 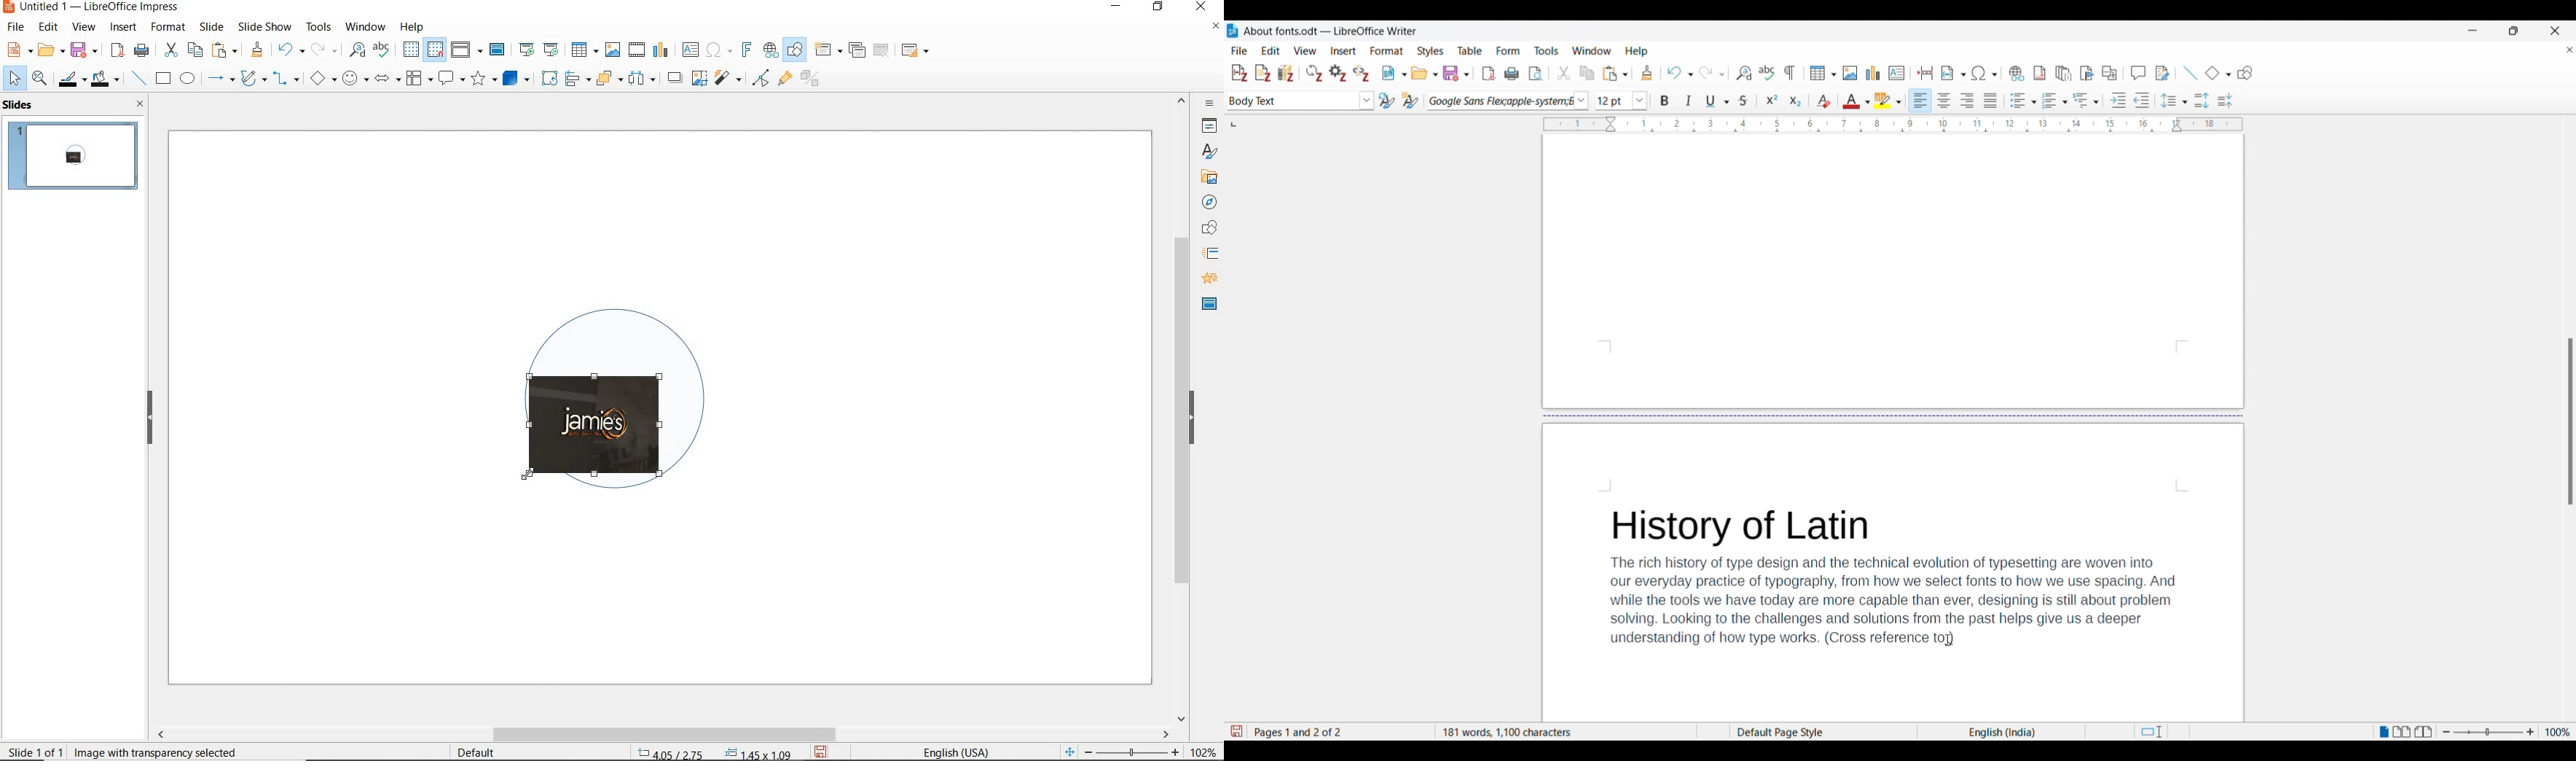 What do you see at coordinates (1206, 176) in the screenshot?
I see `gallery` at bounding box center [1206, 176].